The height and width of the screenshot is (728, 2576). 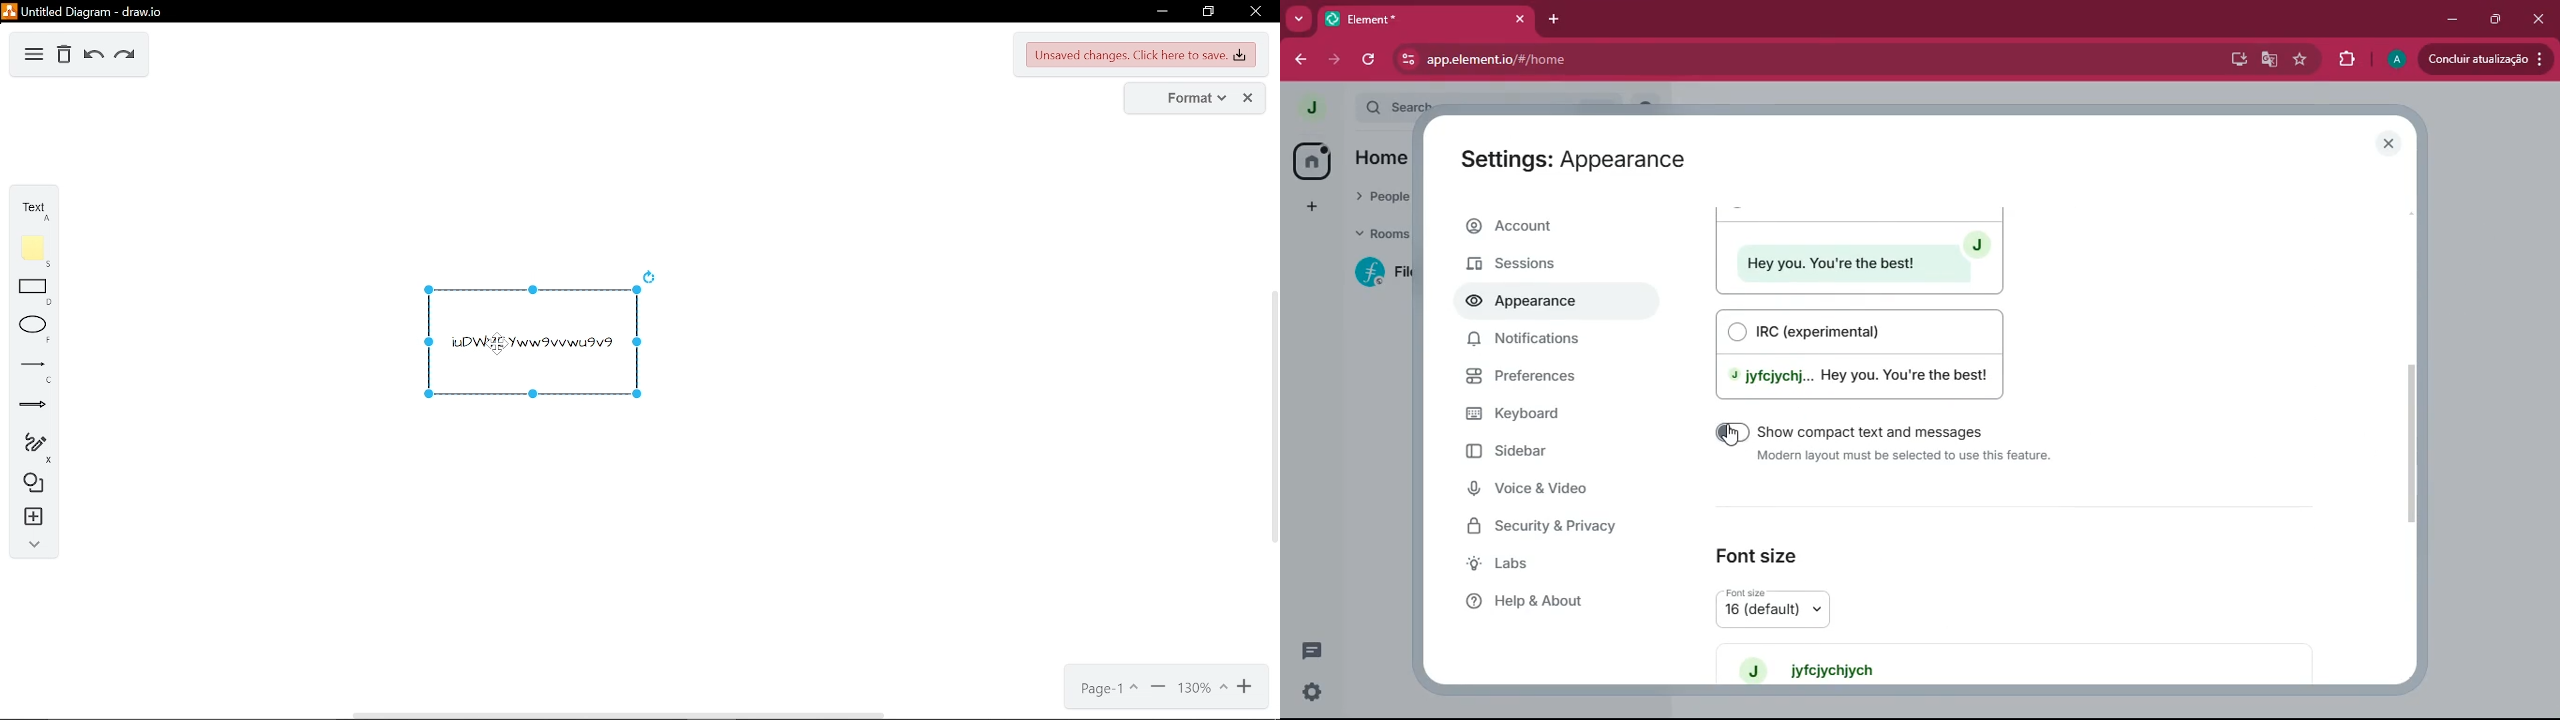 I want to click on help, so click(x=1551, y=600).